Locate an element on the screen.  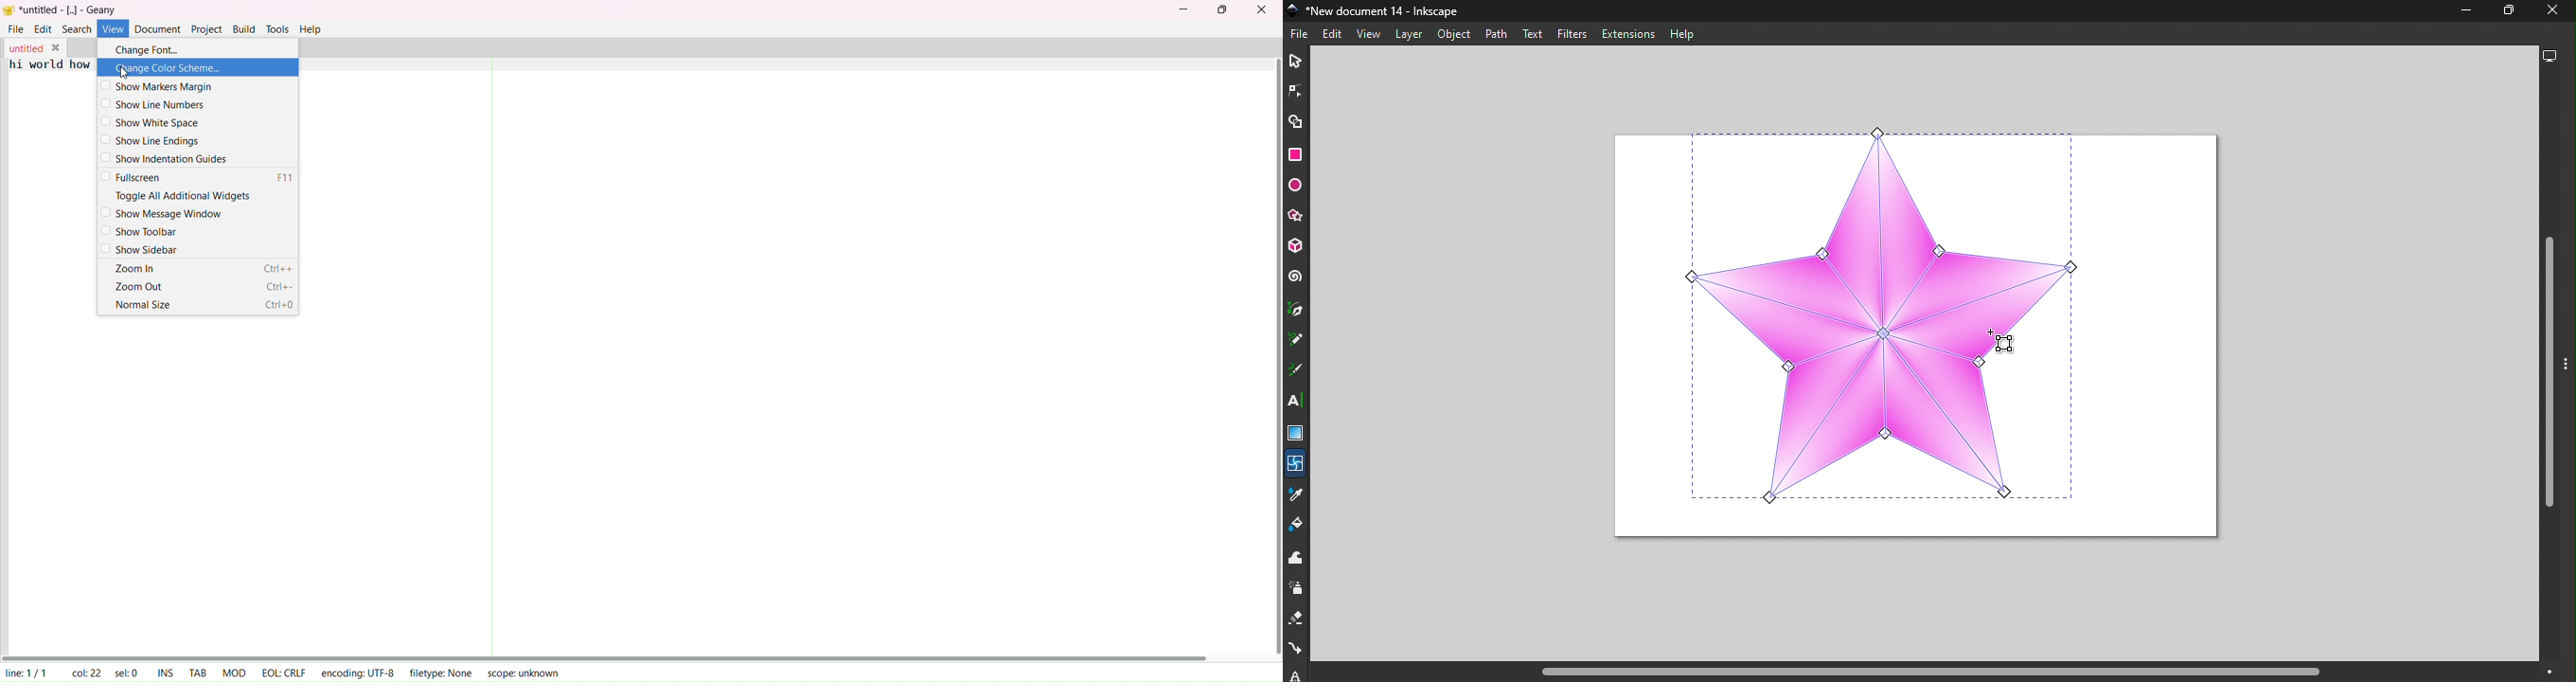
lpe is located at coordinates (1291, 673).